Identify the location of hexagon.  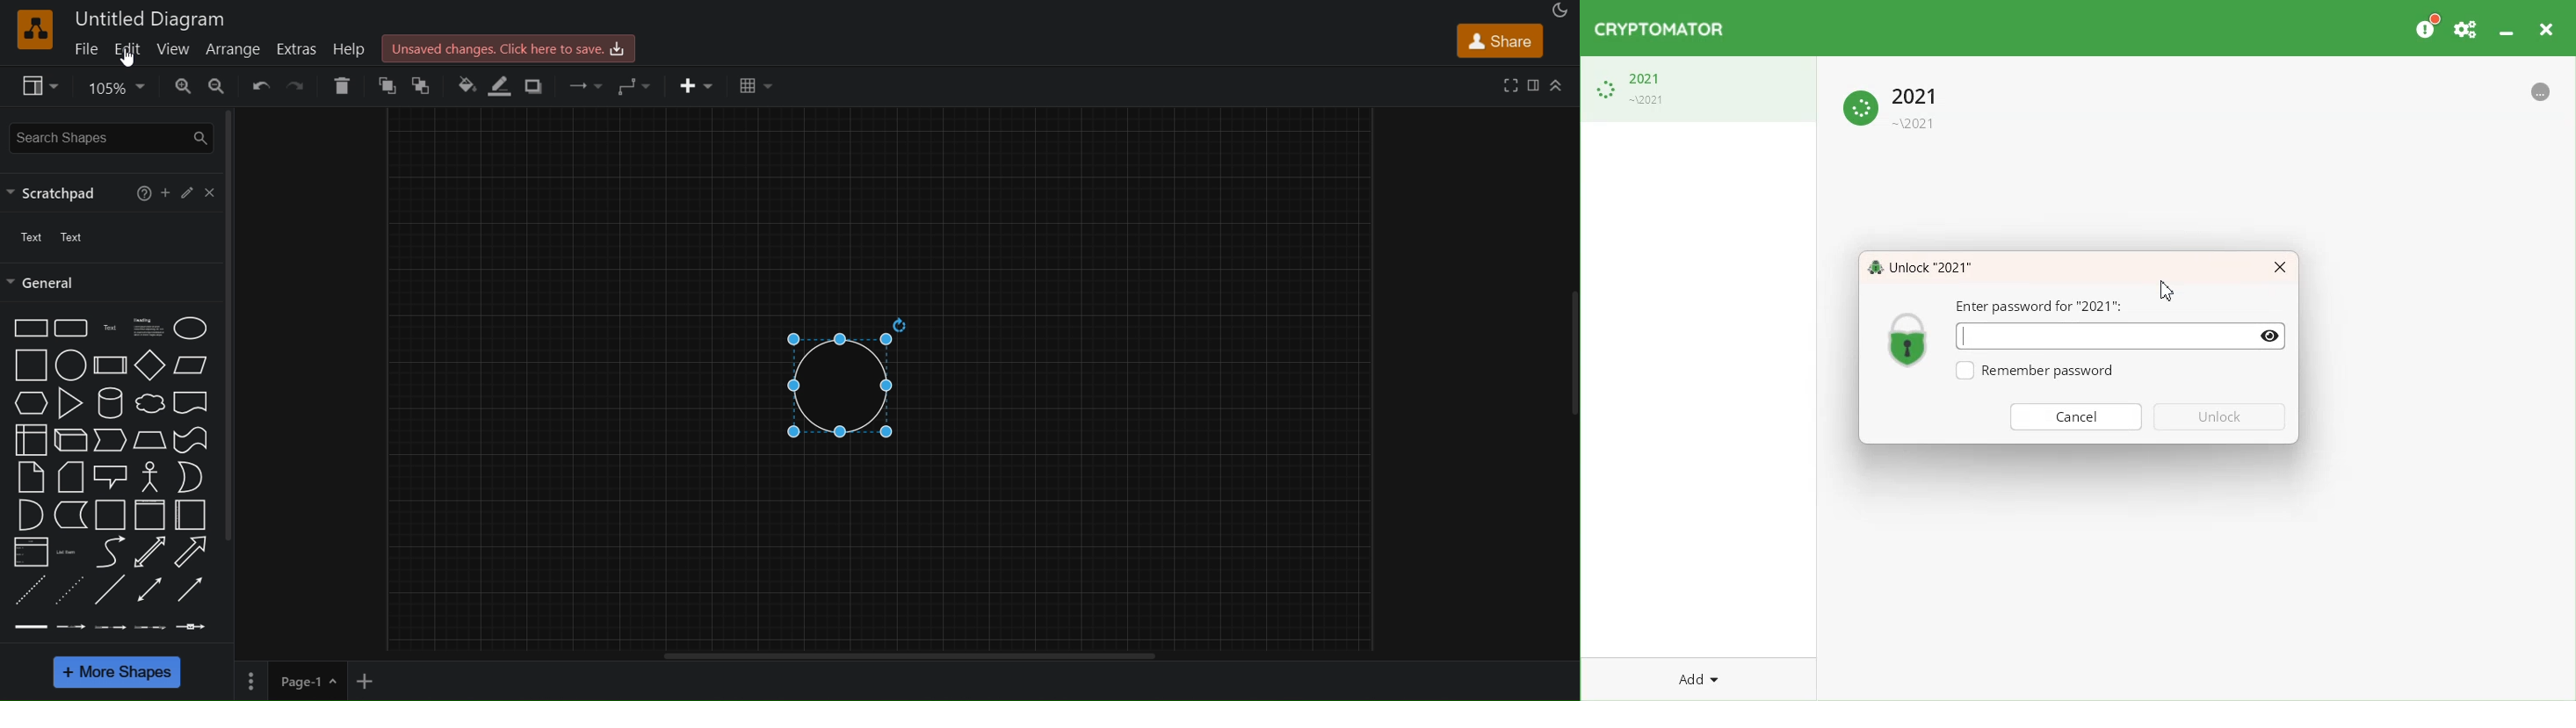
(28, 403).